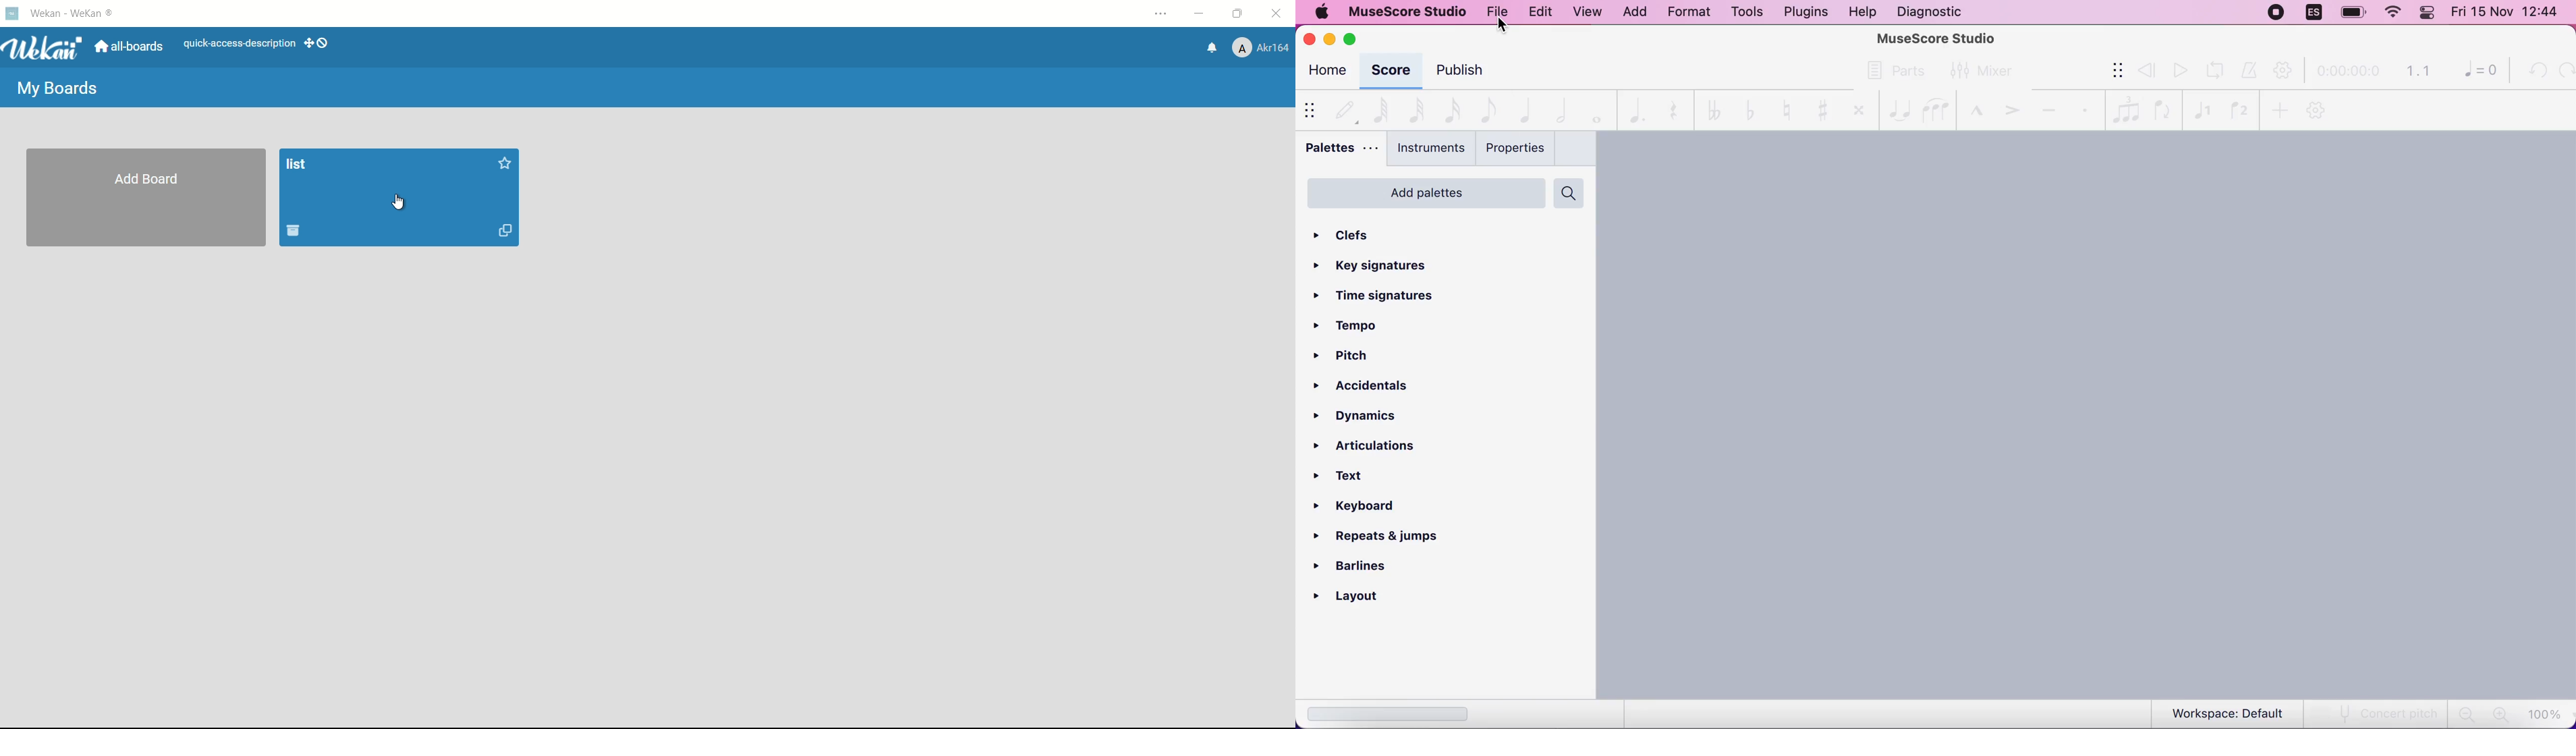  I want to click on score, so click(1391, 71).